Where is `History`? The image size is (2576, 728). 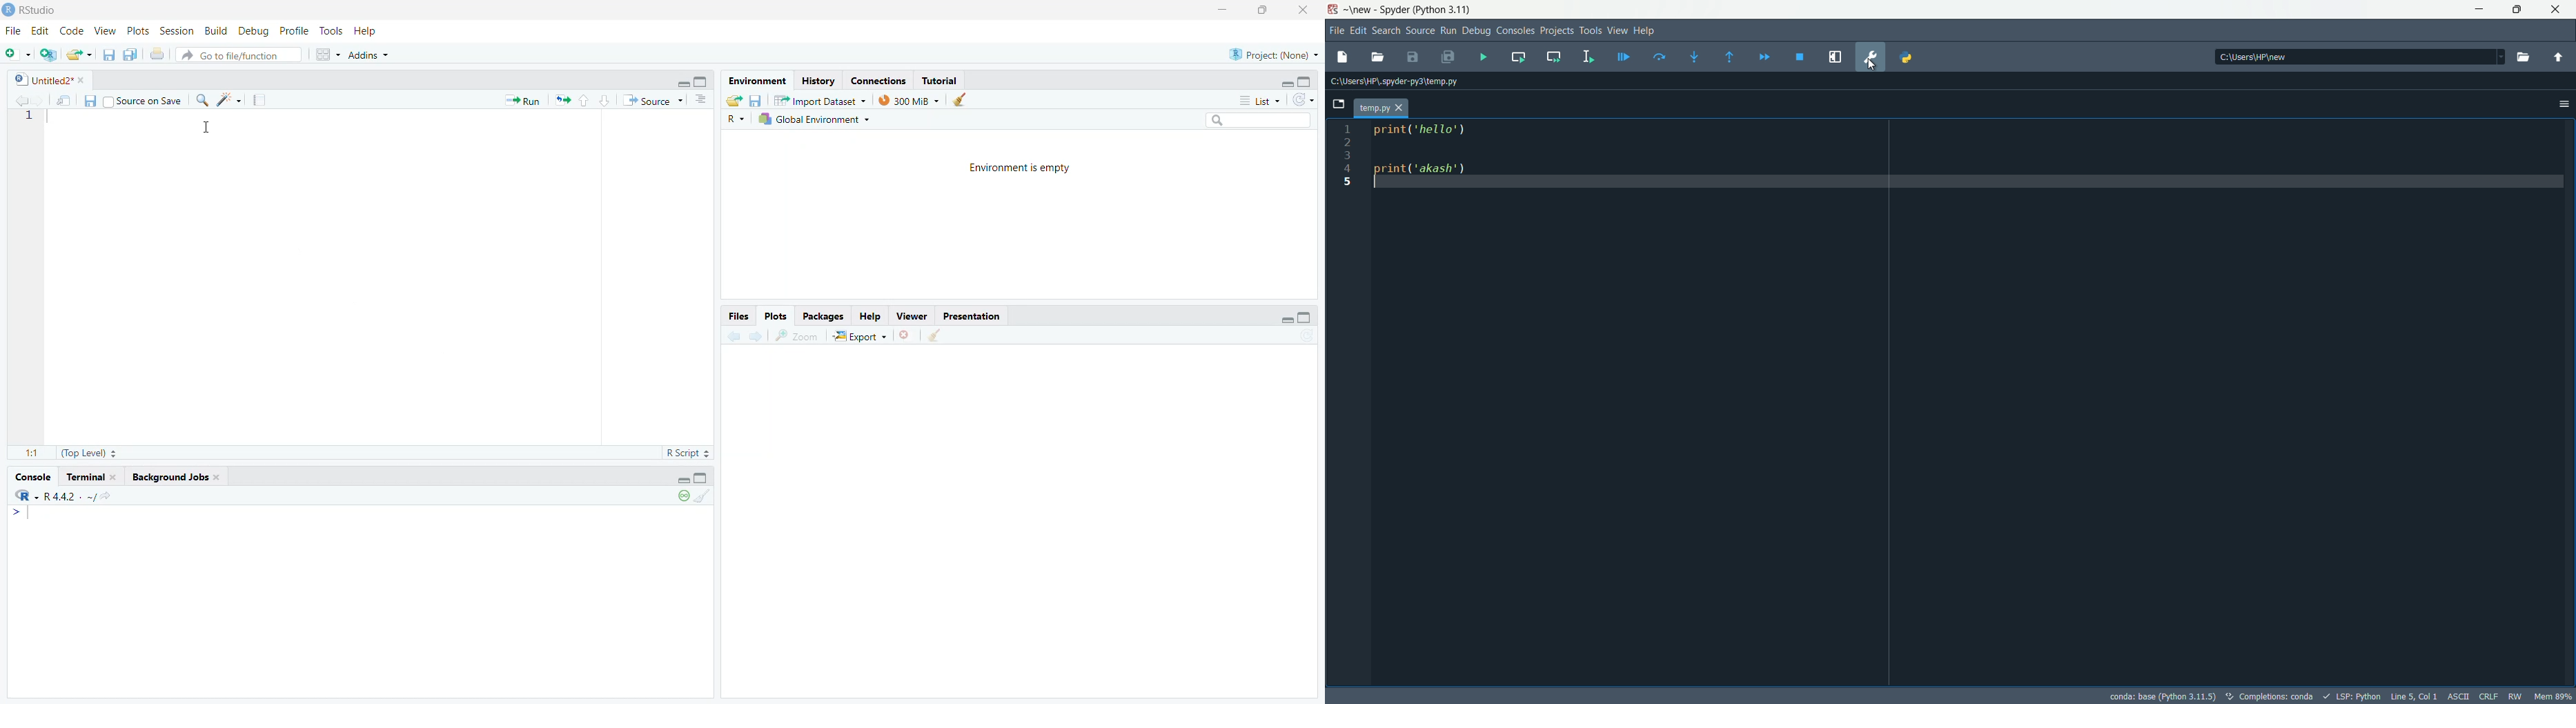
History is located at coordinates (818, 79).